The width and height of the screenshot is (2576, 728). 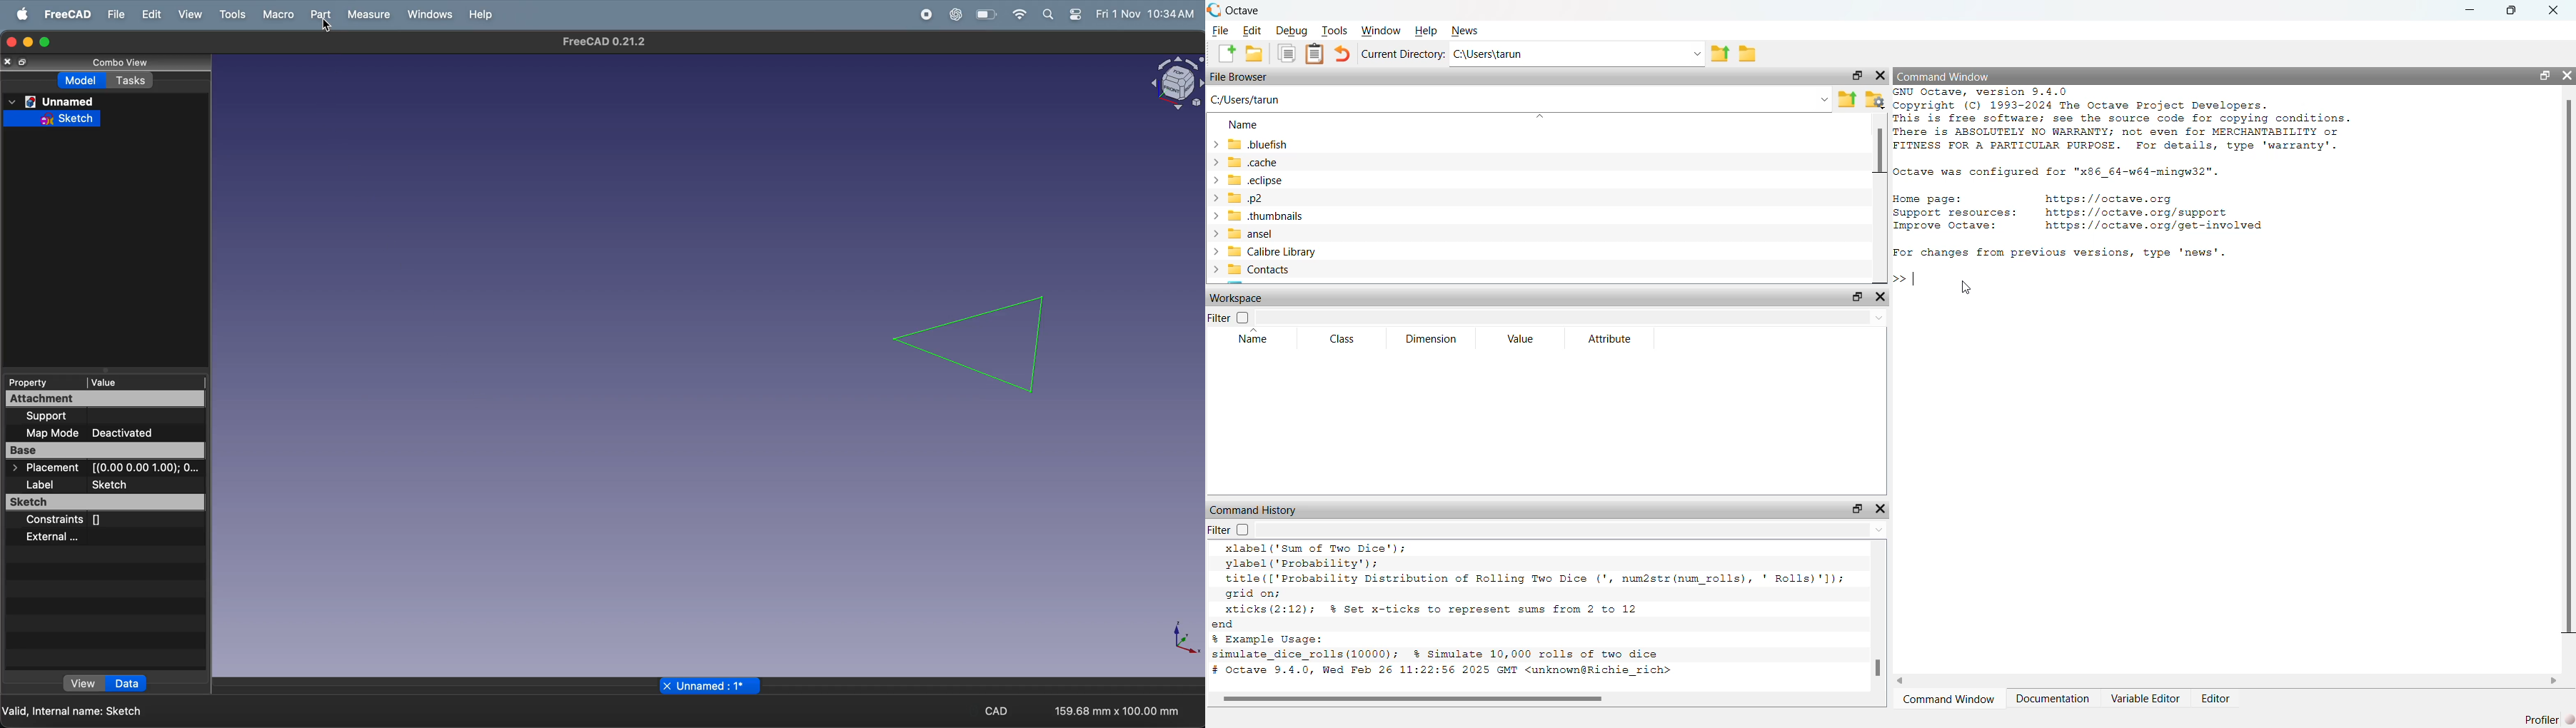 I want to click on back, so click(x=1342, y=56).